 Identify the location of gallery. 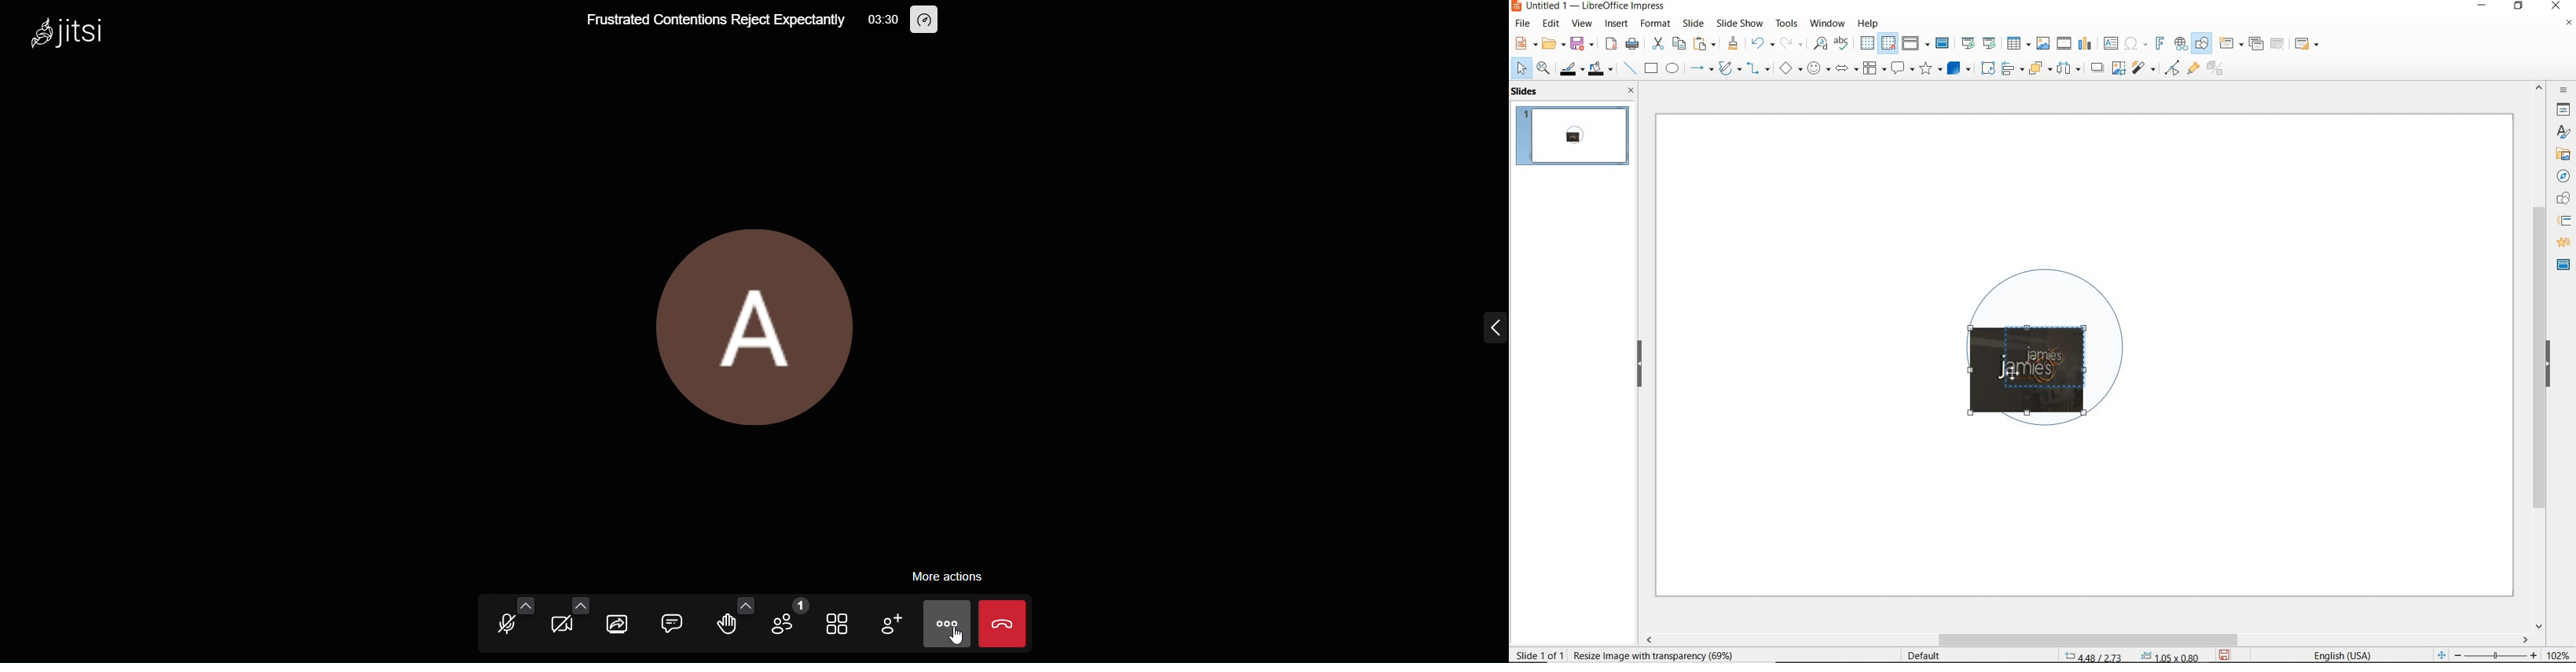
(2561, 154).